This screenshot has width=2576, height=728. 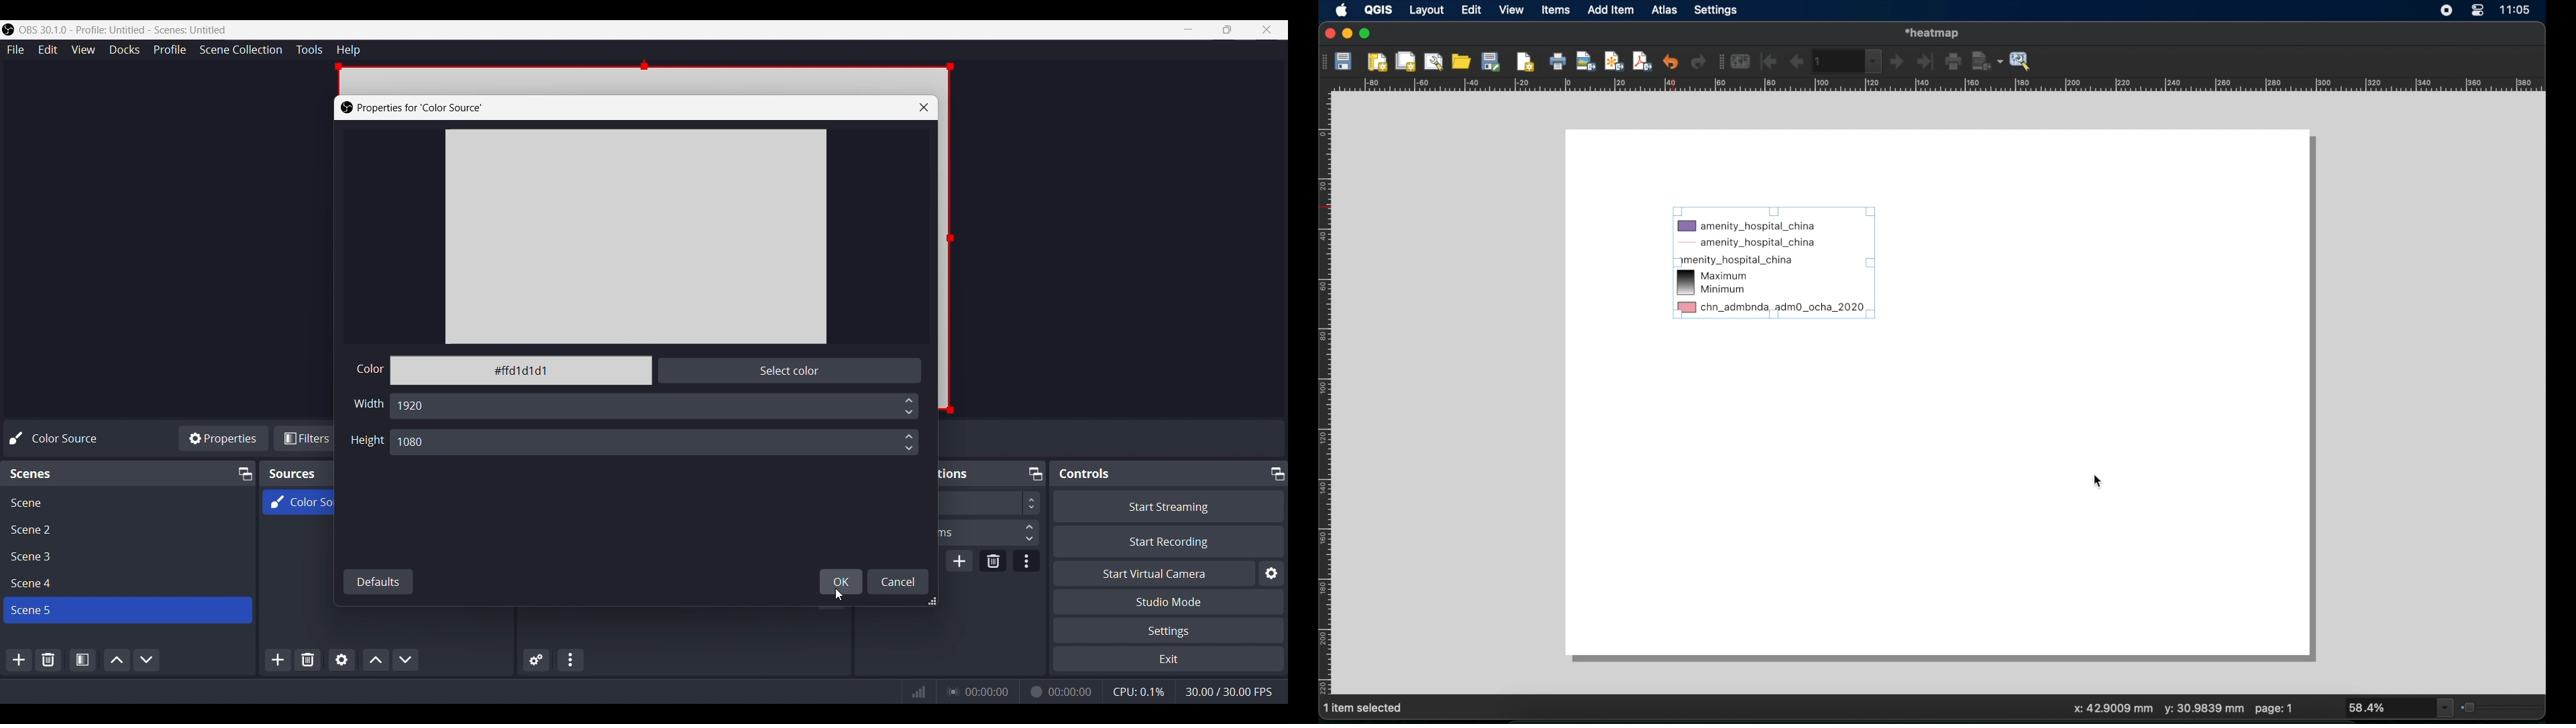 What do you see at coordinates (146, 660) in the screenshot?
I see `Move Scene Down` at bounding box center [146, 660].